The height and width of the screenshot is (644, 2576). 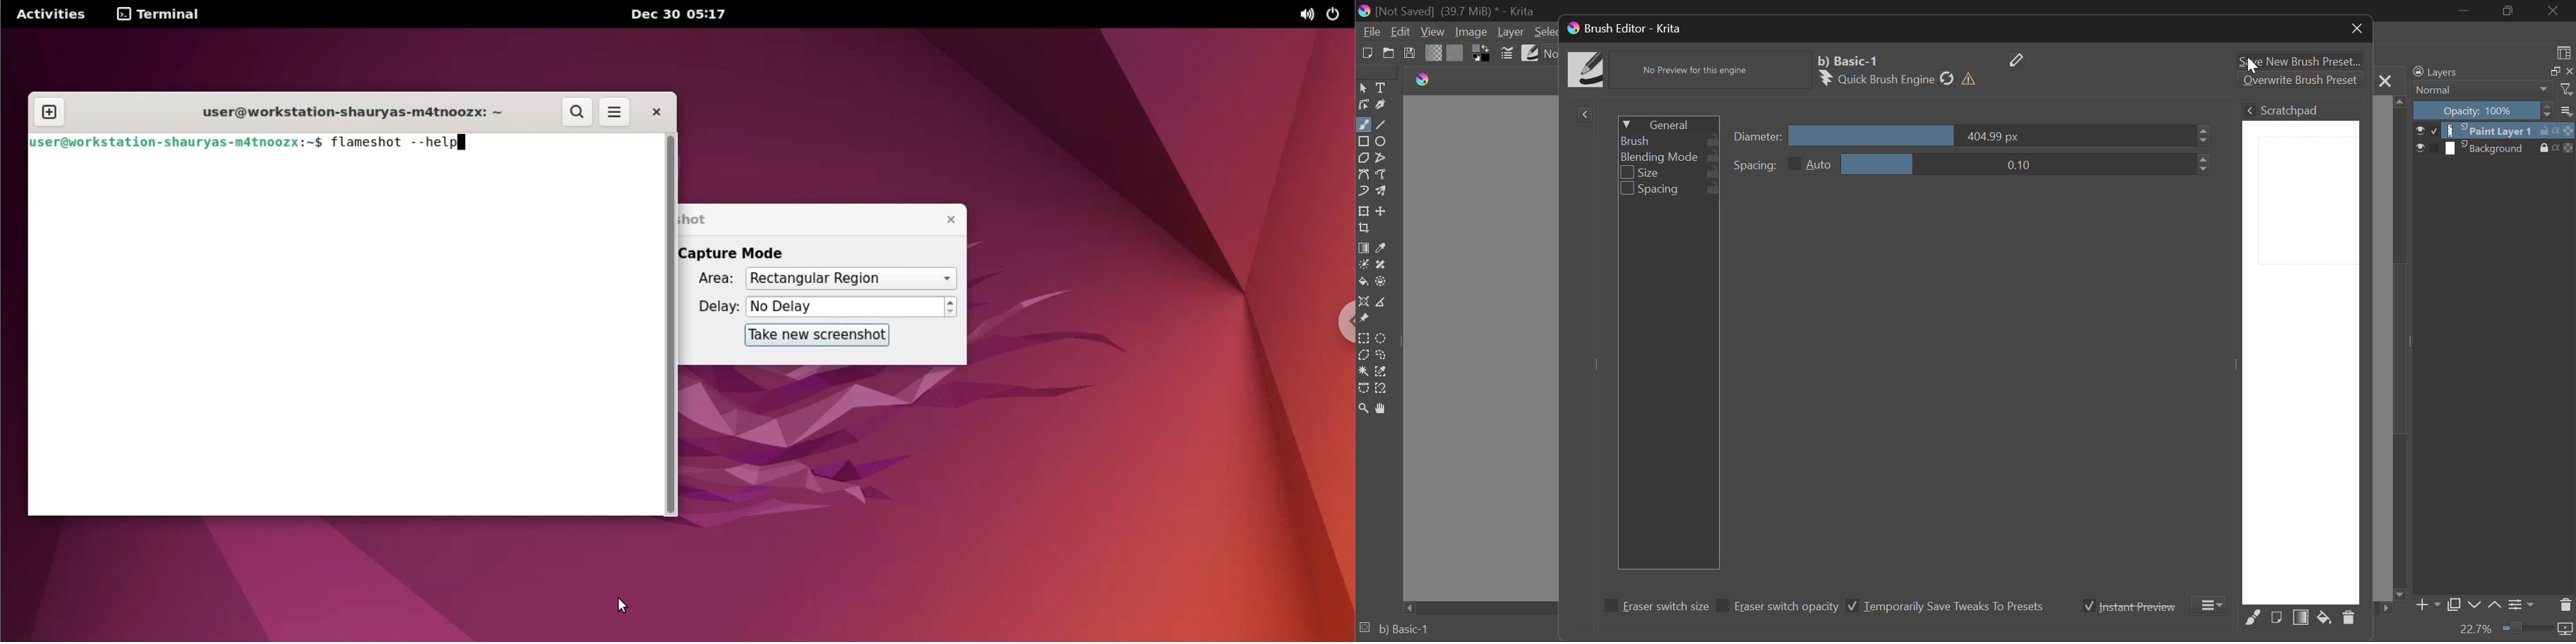 What do you see at coordinates (2349, 620) in the screenshot?
I see `Delete` at bounding box center [2349, 620].